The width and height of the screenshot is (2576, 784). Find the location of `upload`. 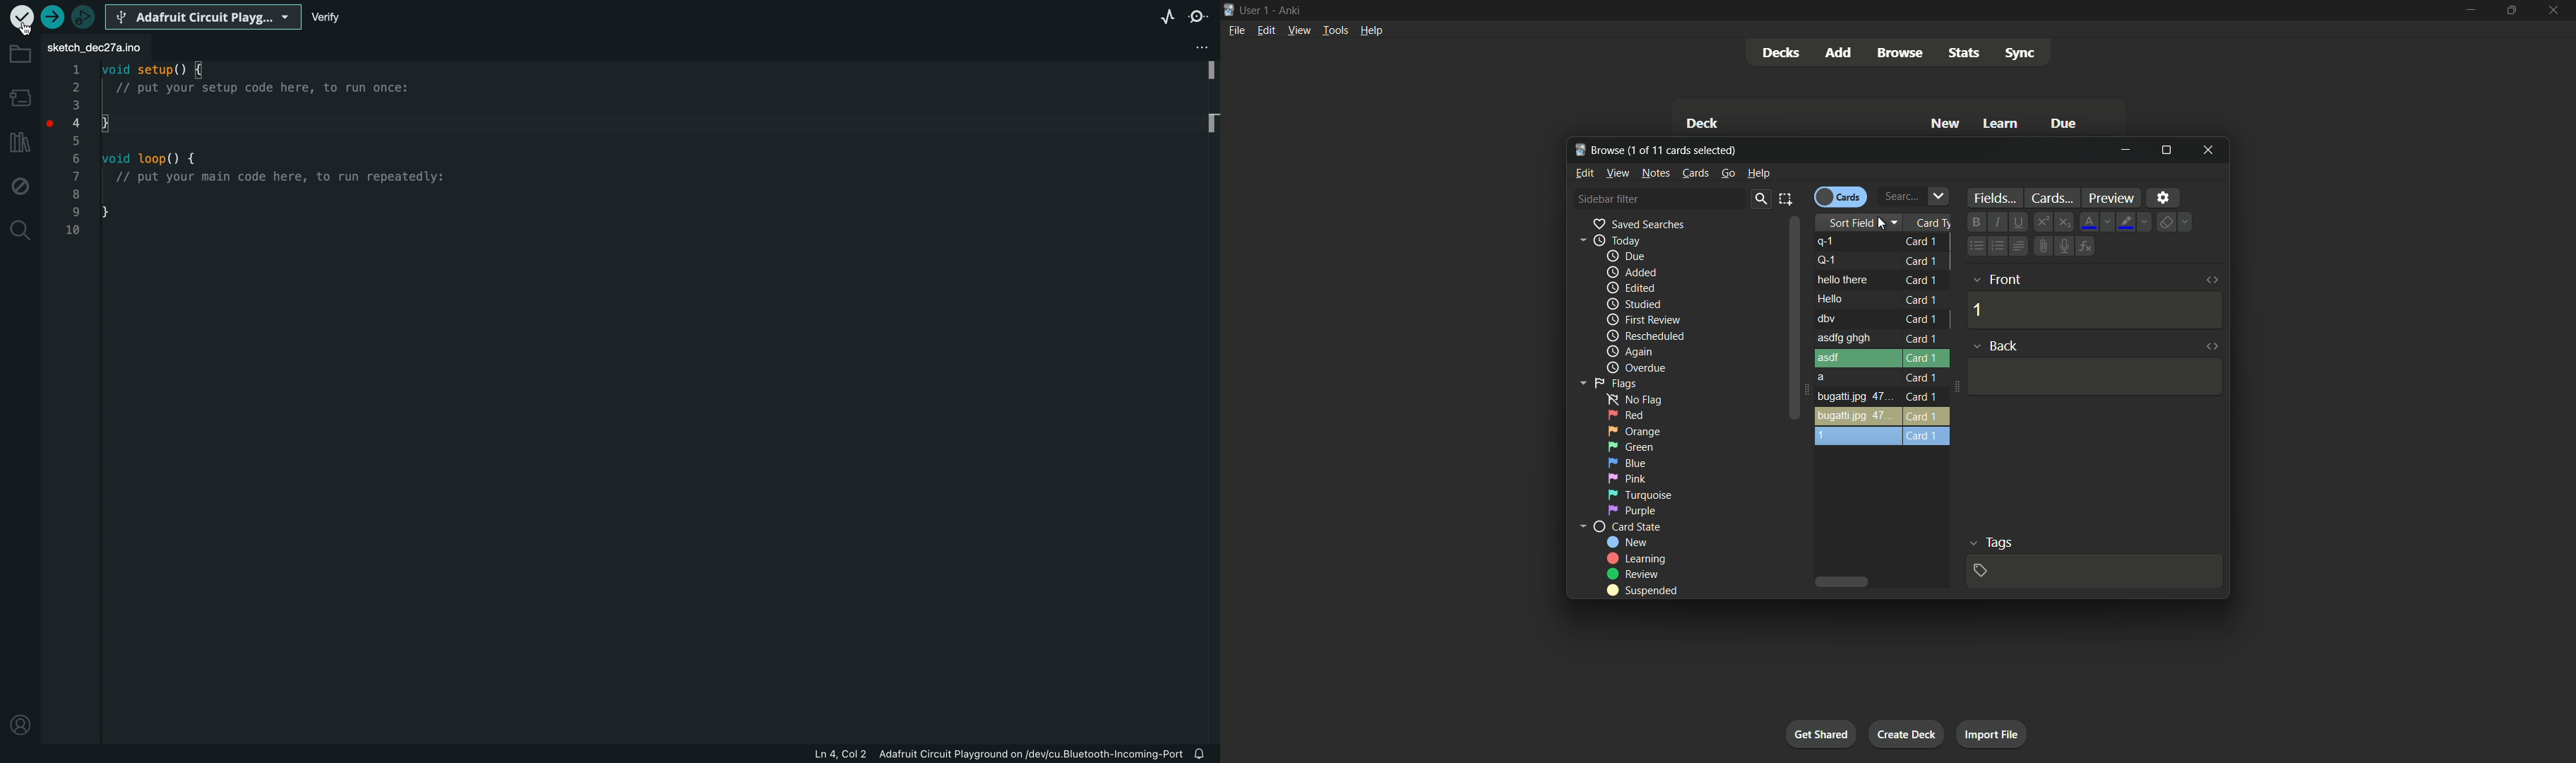

upload is located at coordinates (51, 17).